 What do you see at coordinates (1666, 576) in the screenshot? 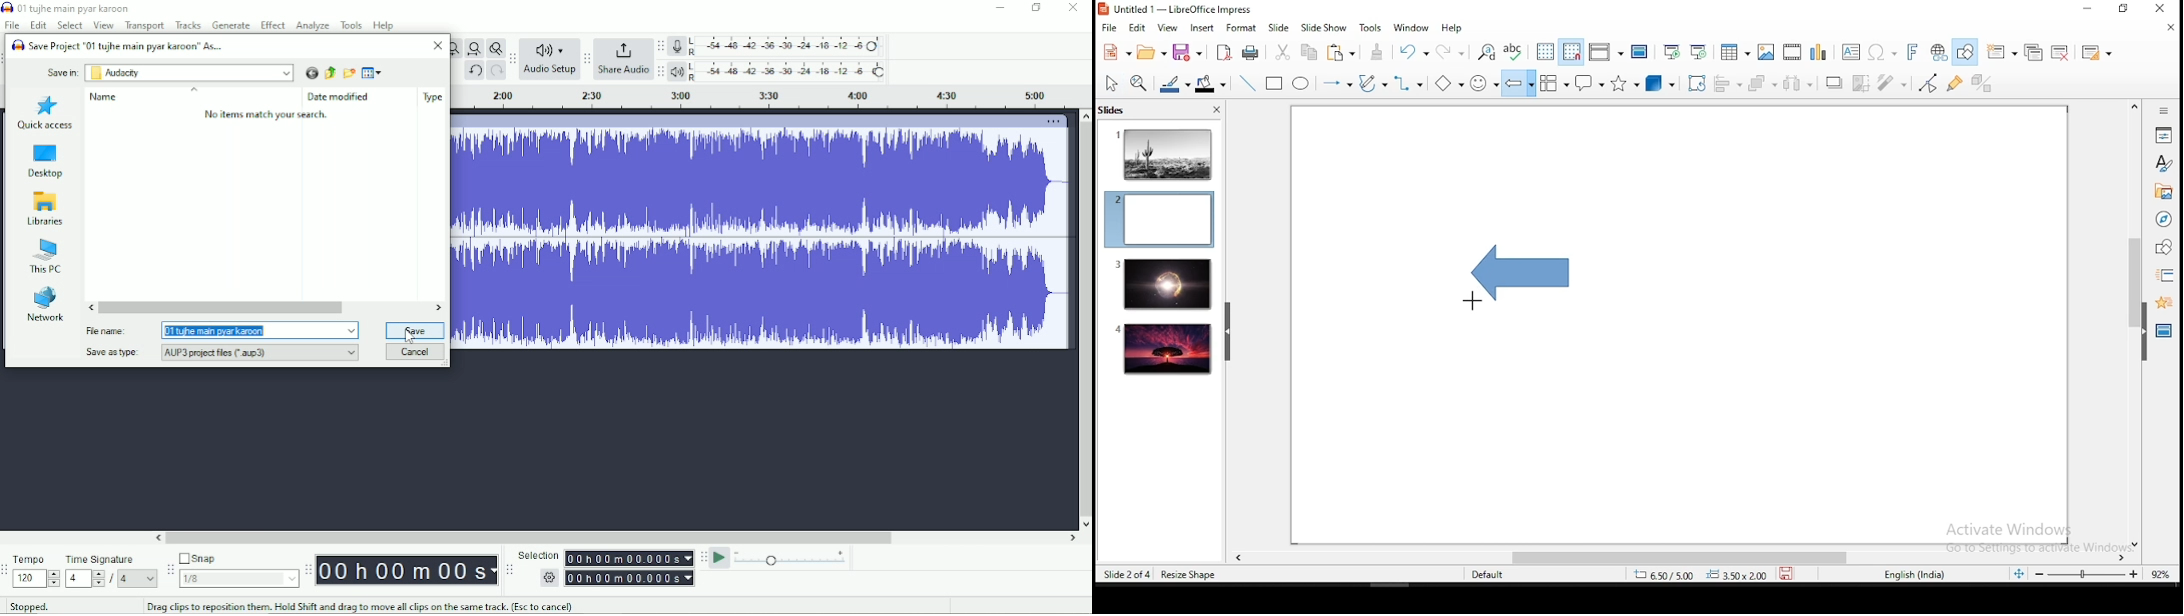
I see `8.60/-0.26` at bounding box center [1666, 576].